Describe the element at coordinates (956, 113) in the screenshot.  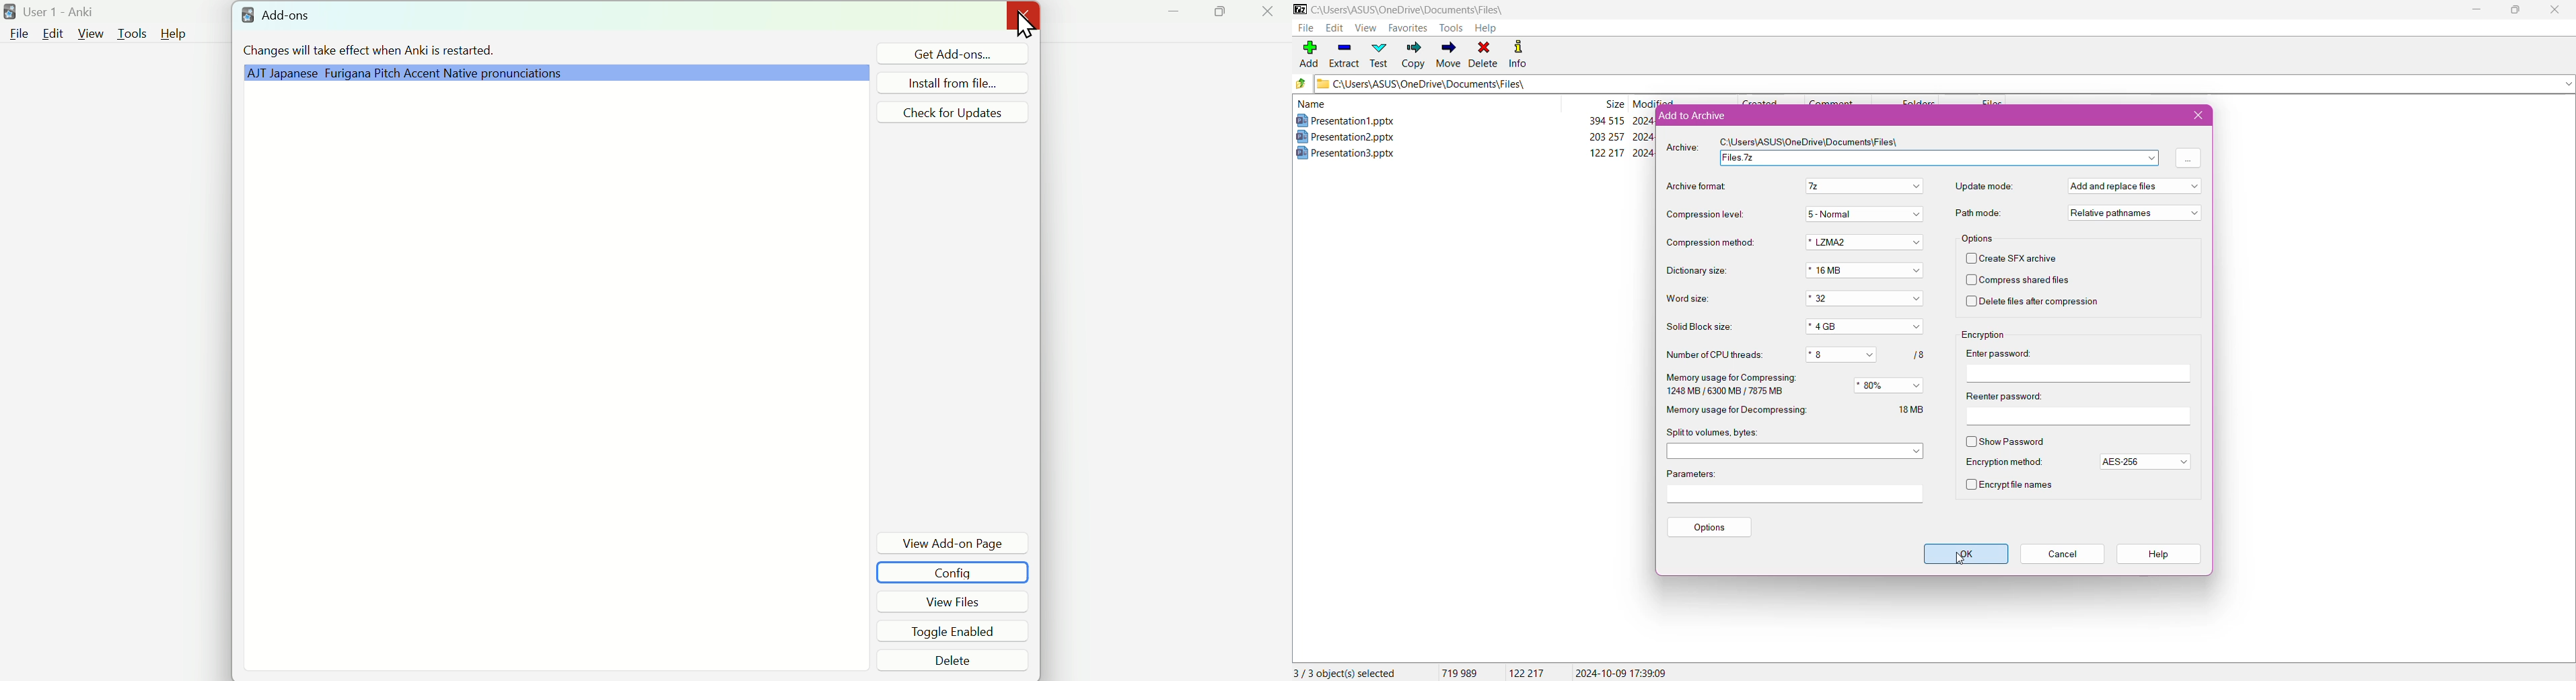
I see `Check for Updates` at that location.